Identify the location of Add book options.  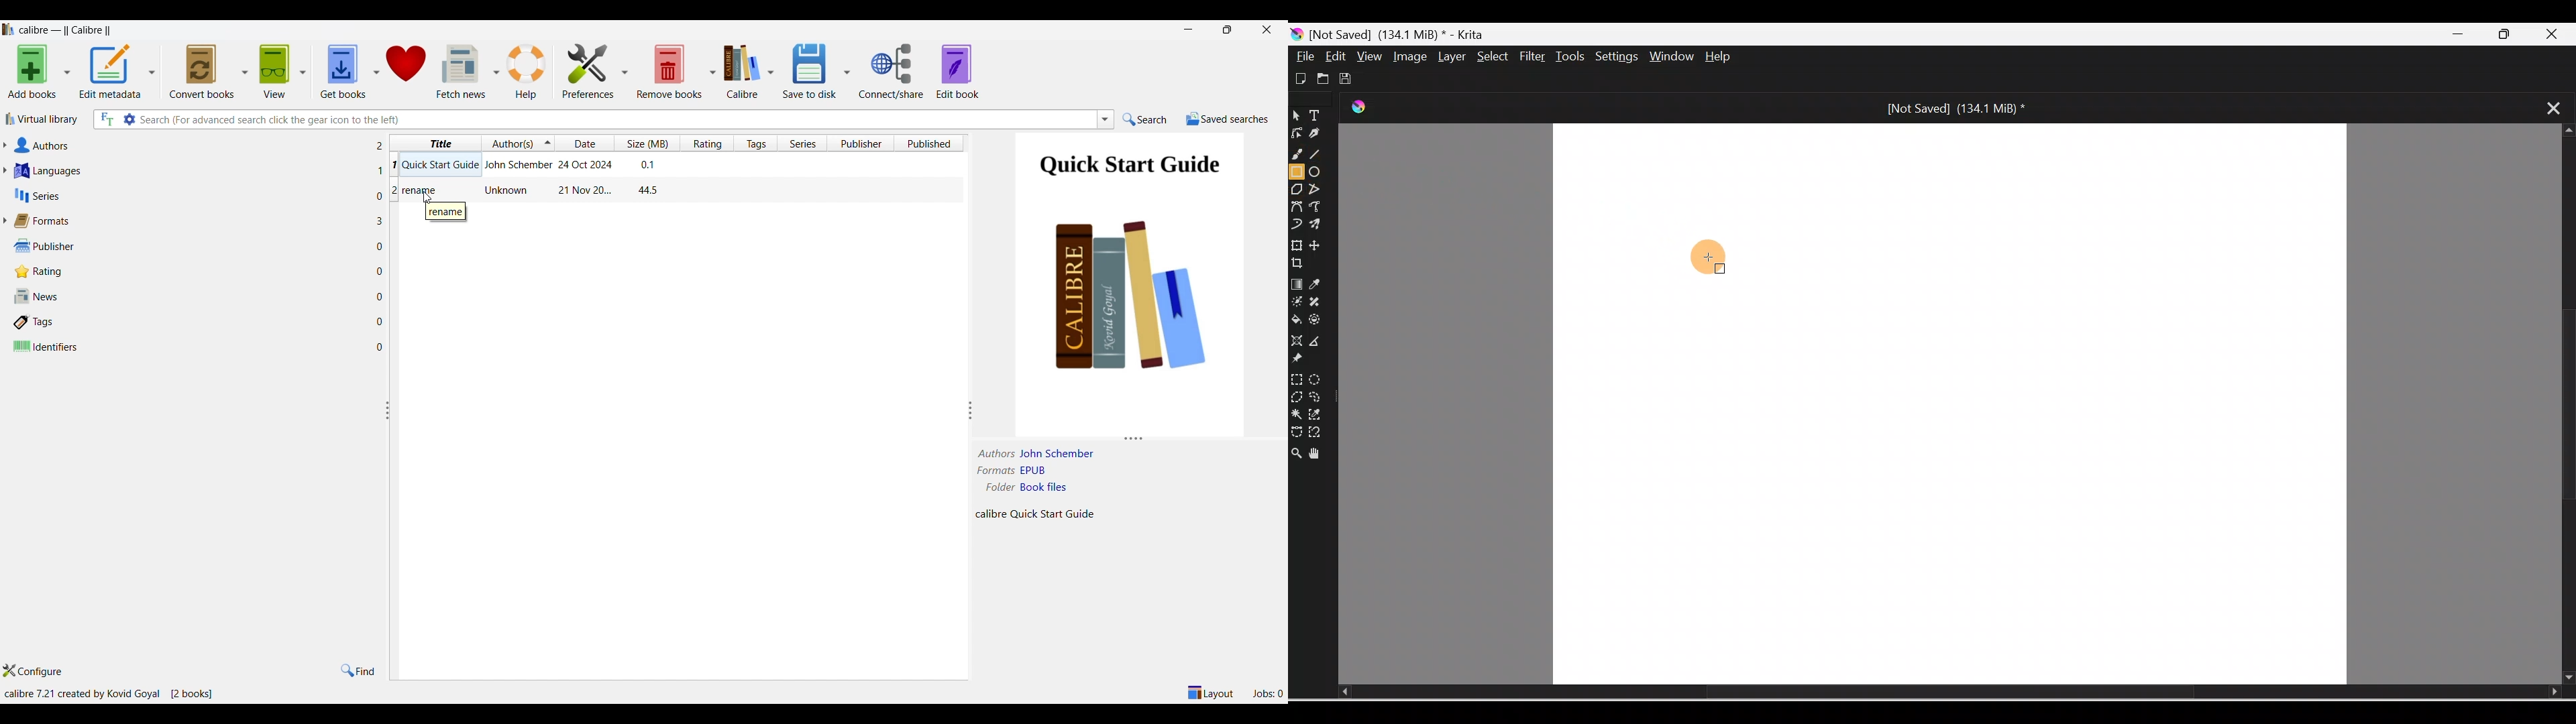
(68, 72).